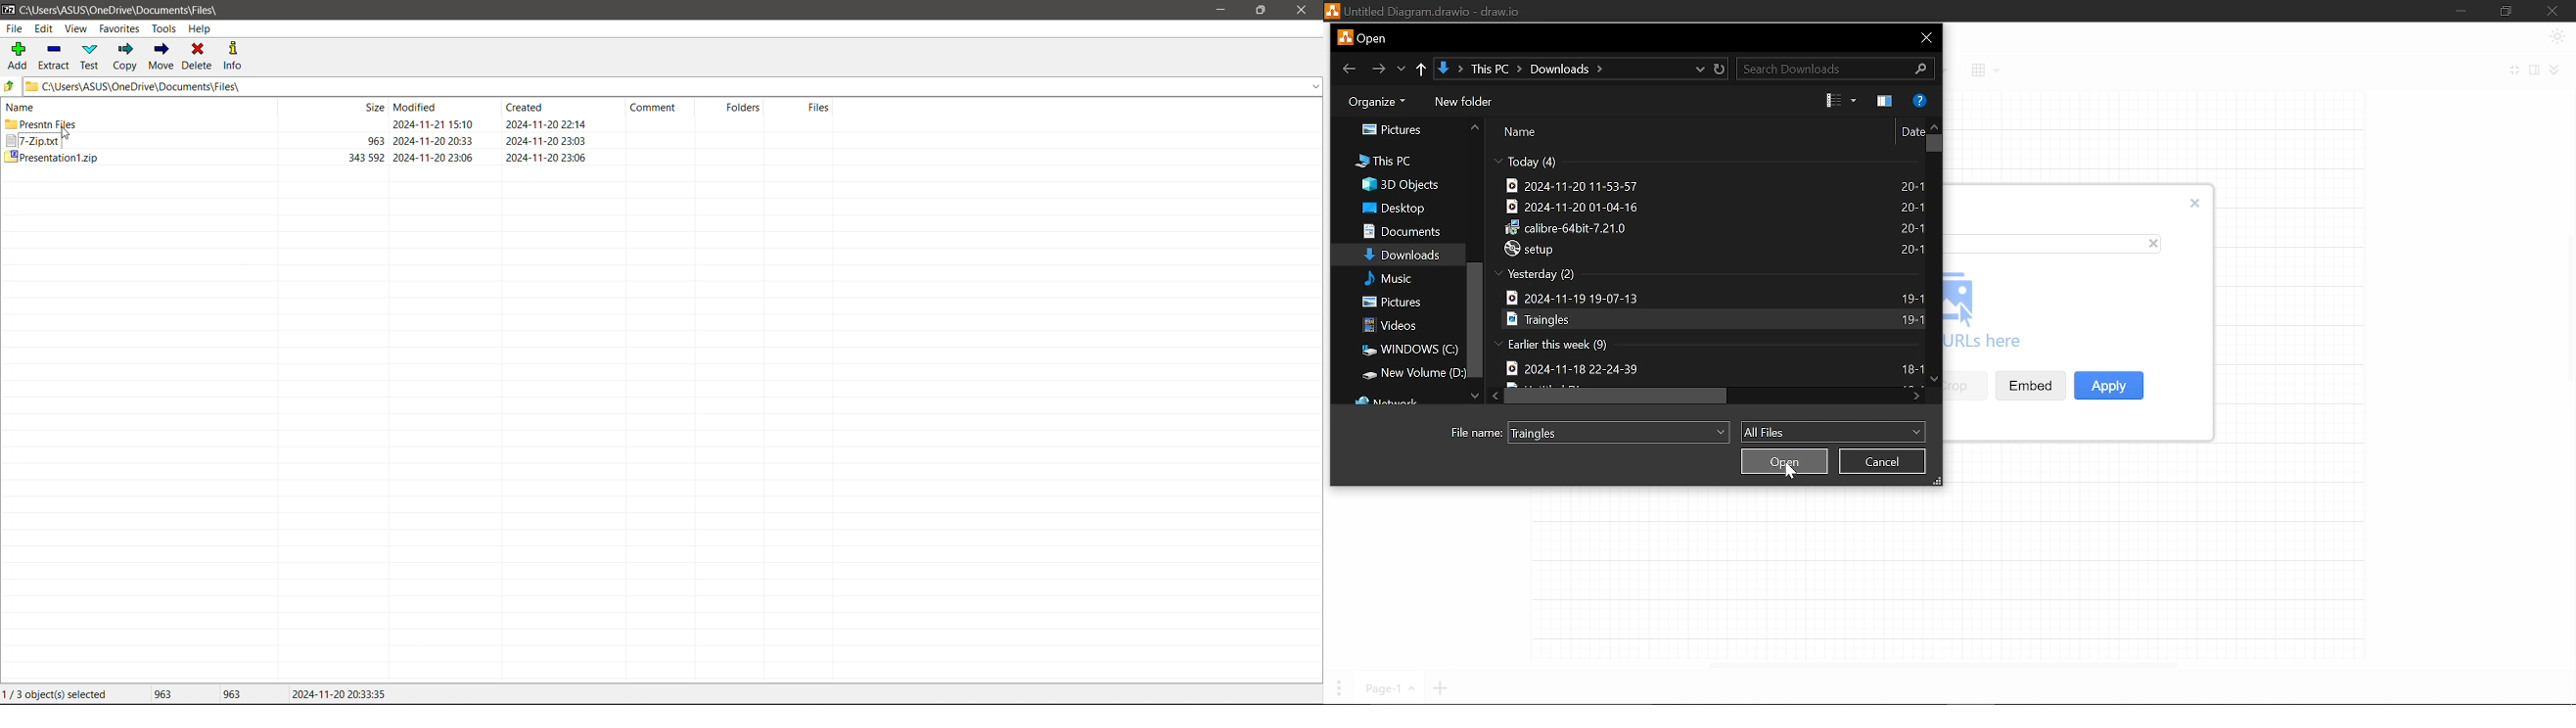  Describe the element at coordinates (1421, 70) in the screenshot. I see `Up to` at that location.